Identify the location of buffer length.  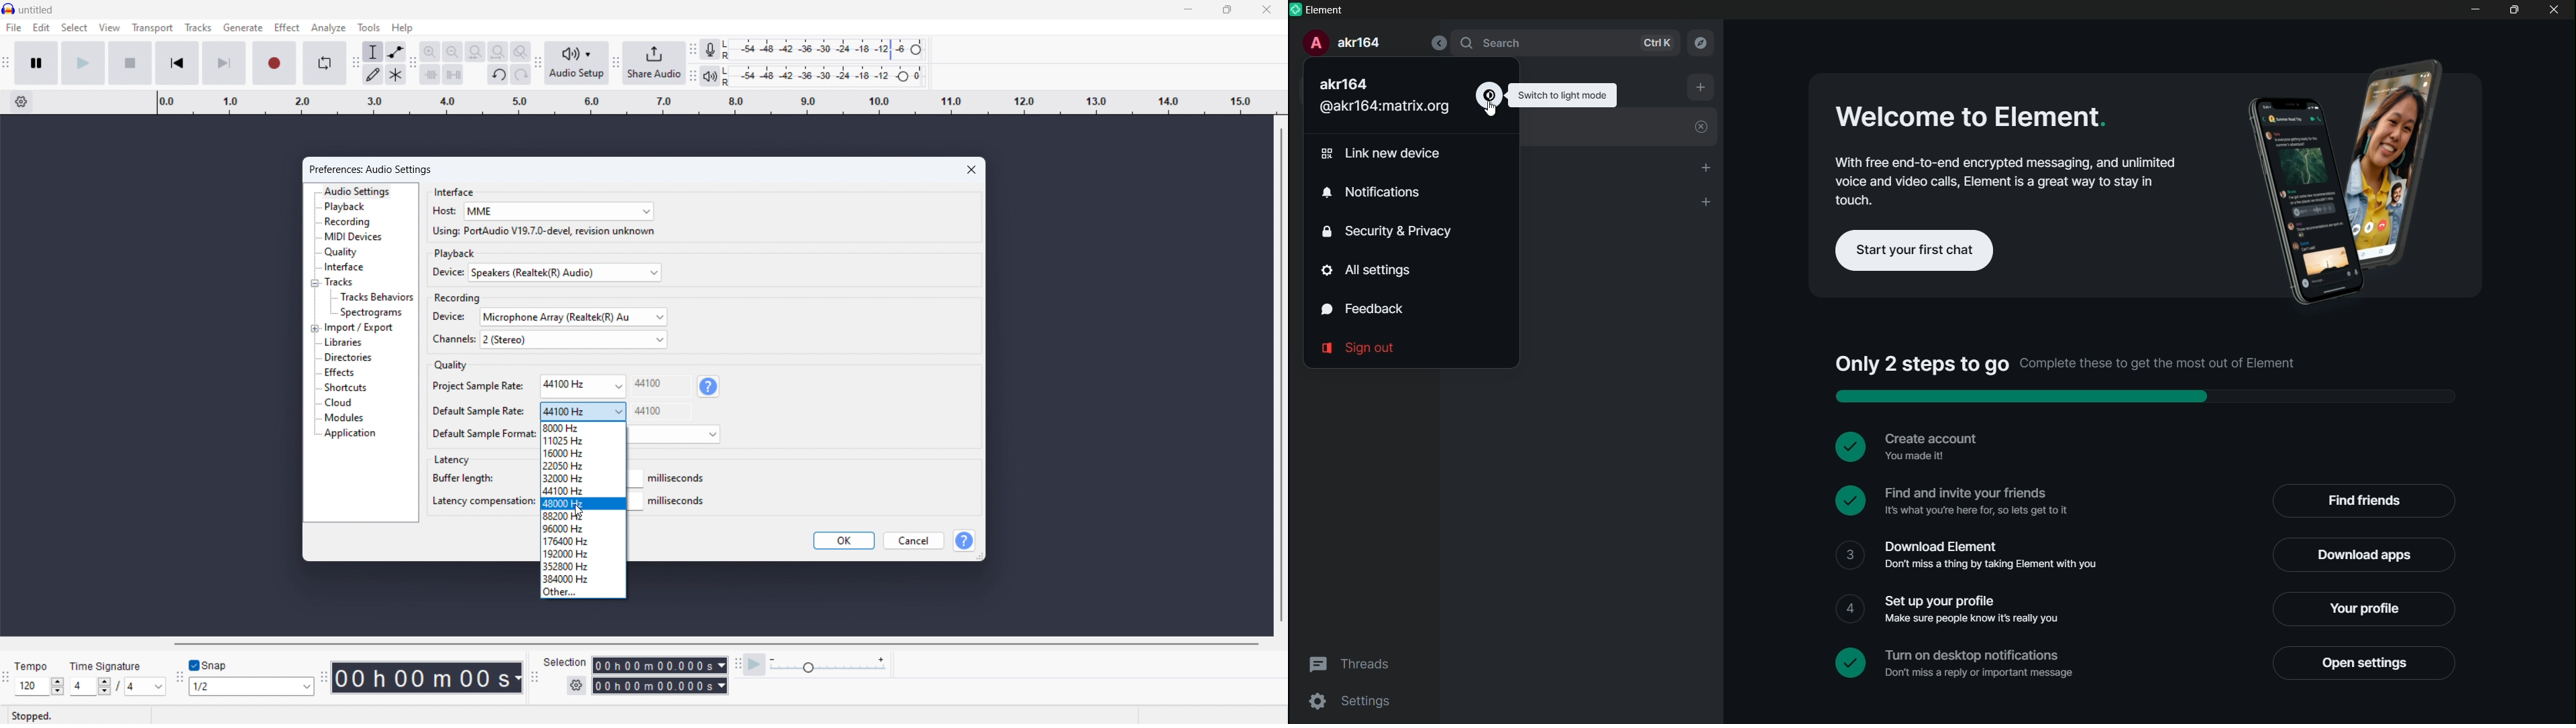
(464, 477).